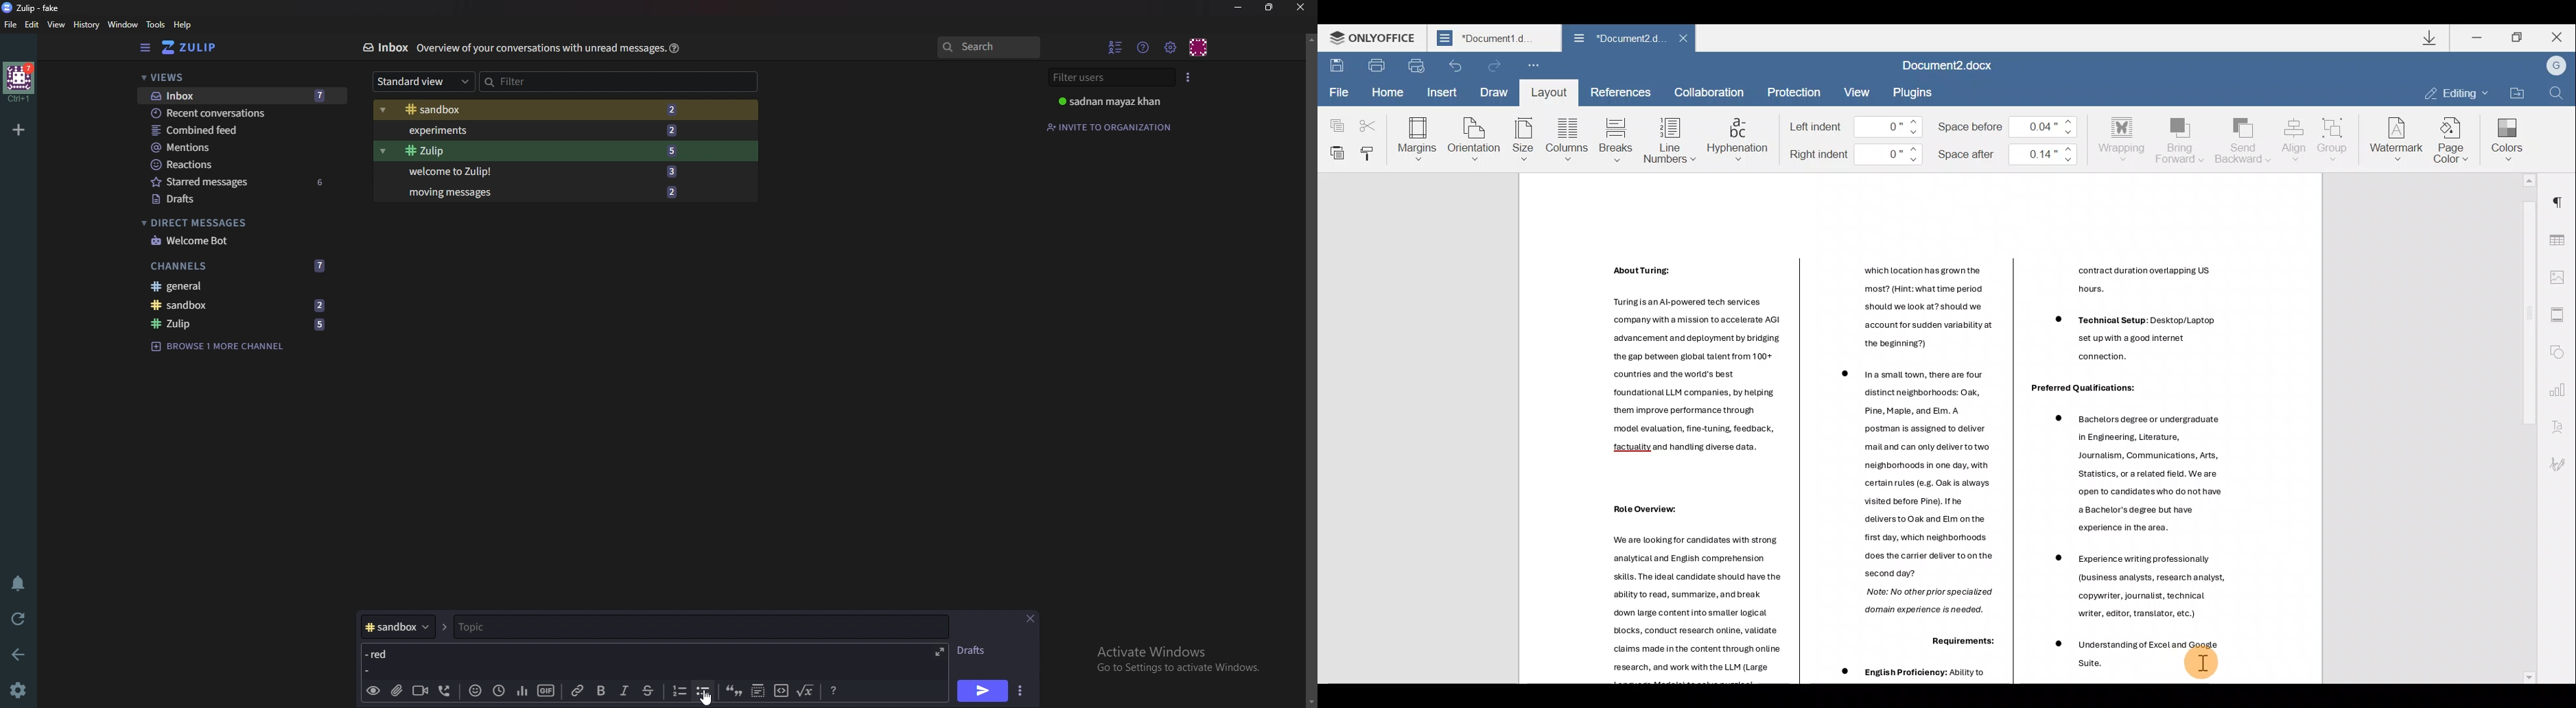  What do you see at coordinates (1858, 92) in the screenshot?
I see `View` at bounding box center [1858, 92].